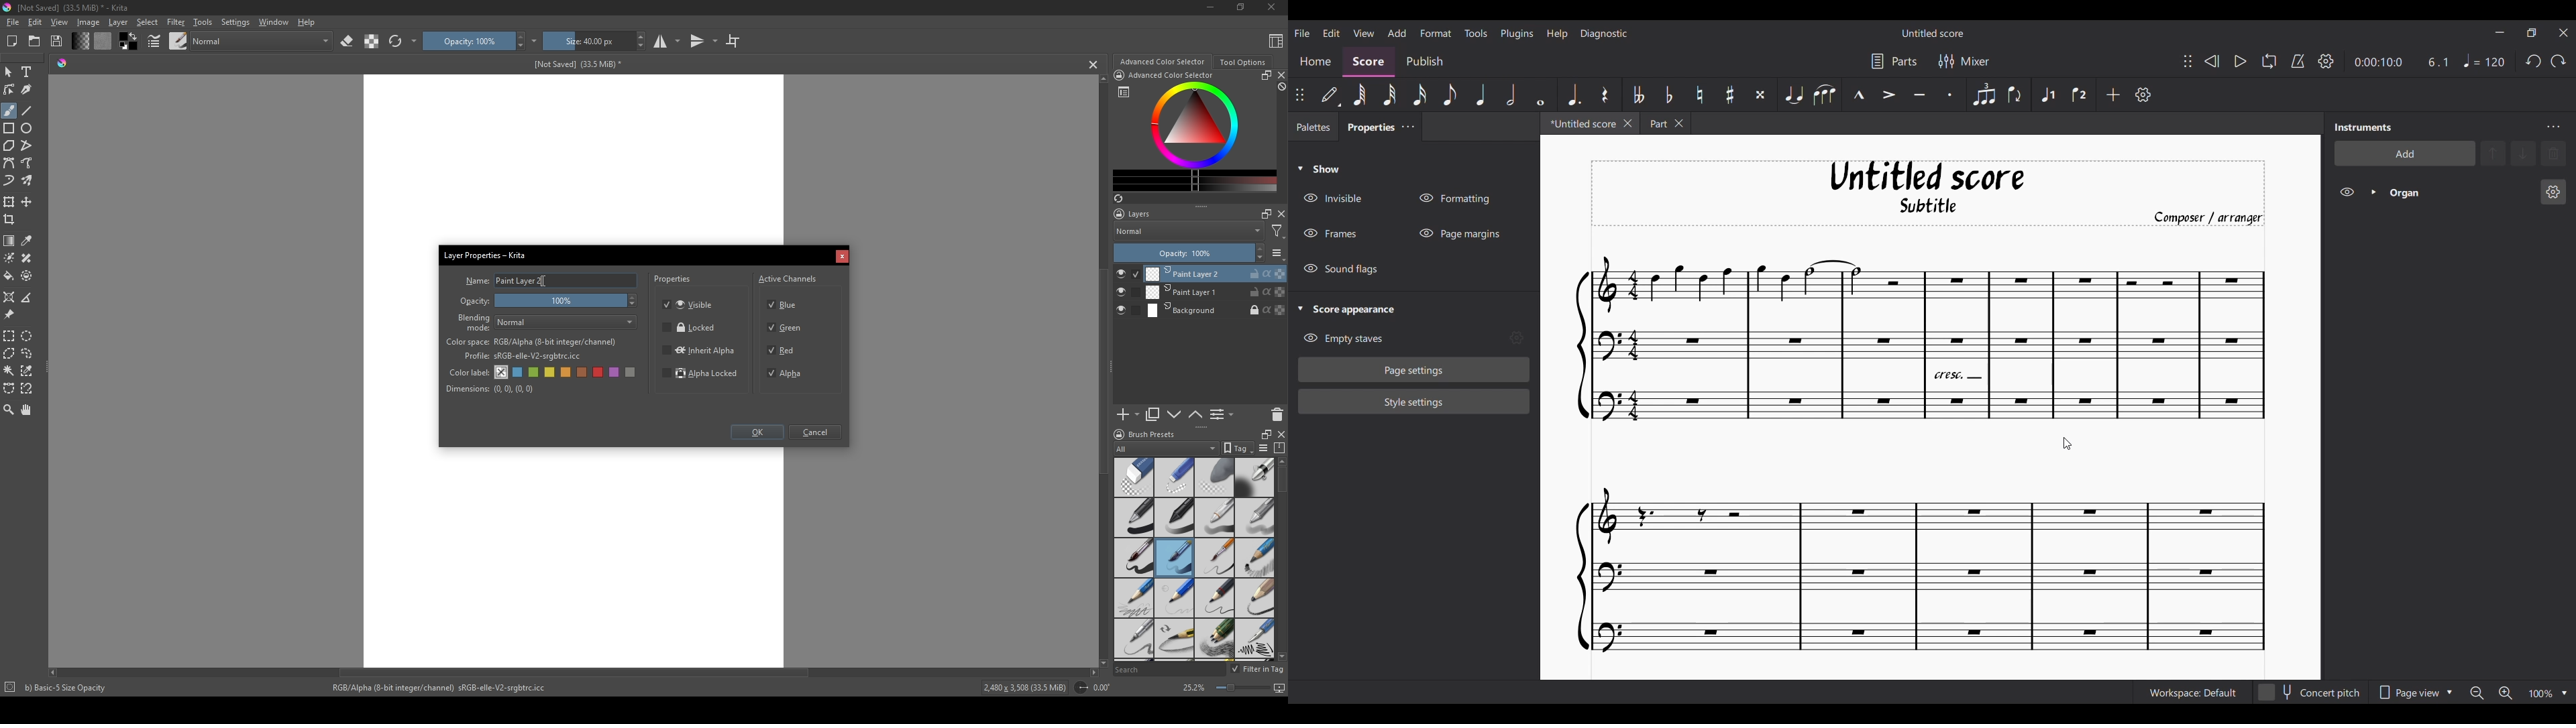 The height and width of the screenshot is (728, 2576). I want to click on 2,480 x 3,508 (33.5 MiB), so click(1022, 689).